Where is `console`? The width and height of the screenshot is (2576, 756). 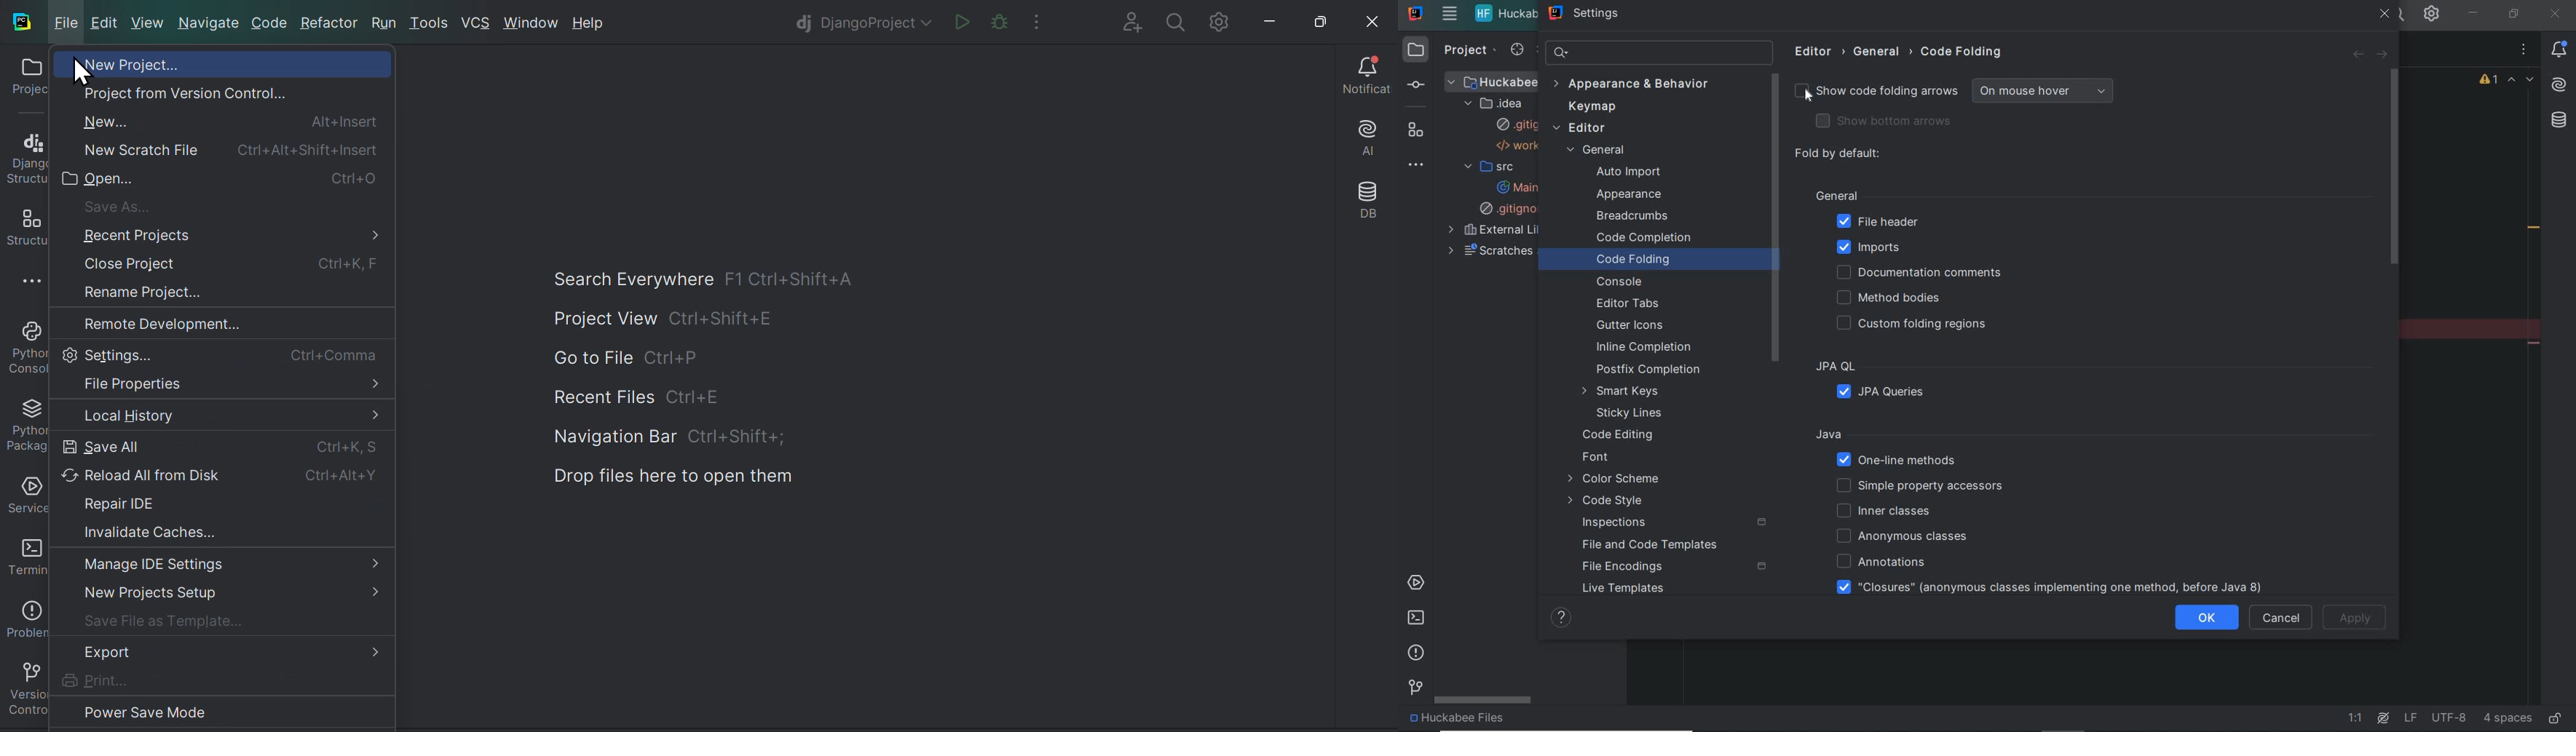 console is located at coordinates (1616, 283).